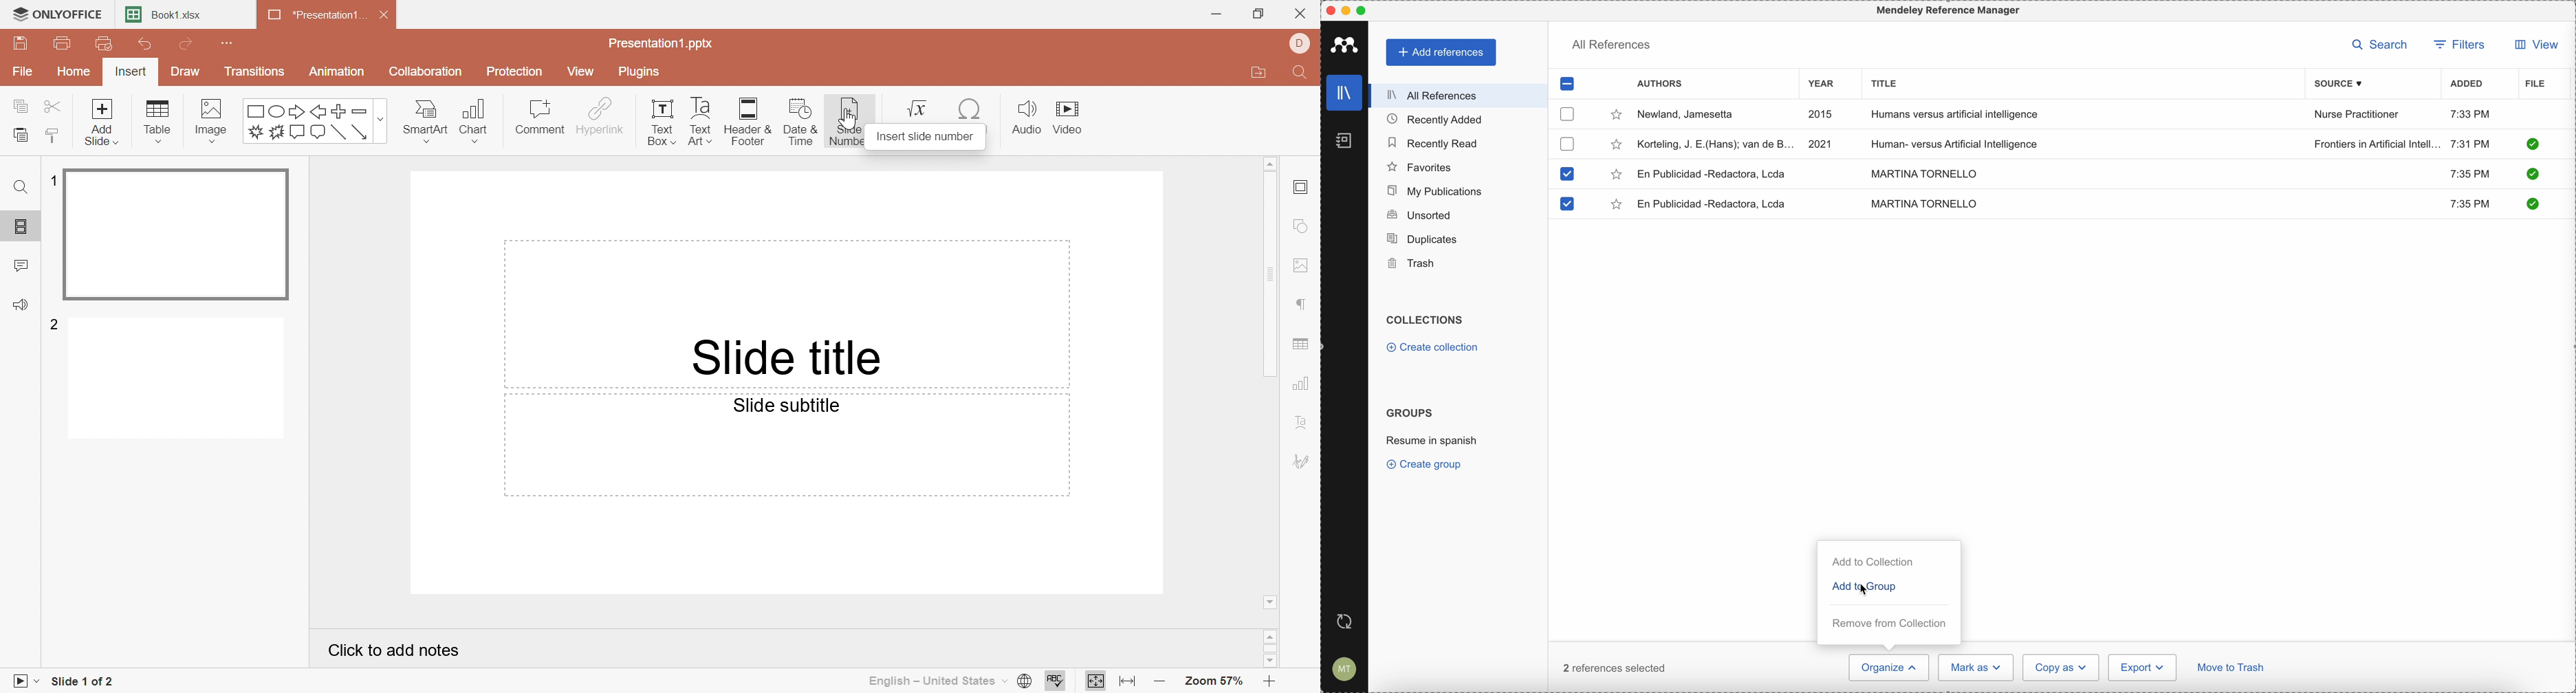 This screenshot has width=2576, height=700. I want to click on Slide 2, so click(179, 381).